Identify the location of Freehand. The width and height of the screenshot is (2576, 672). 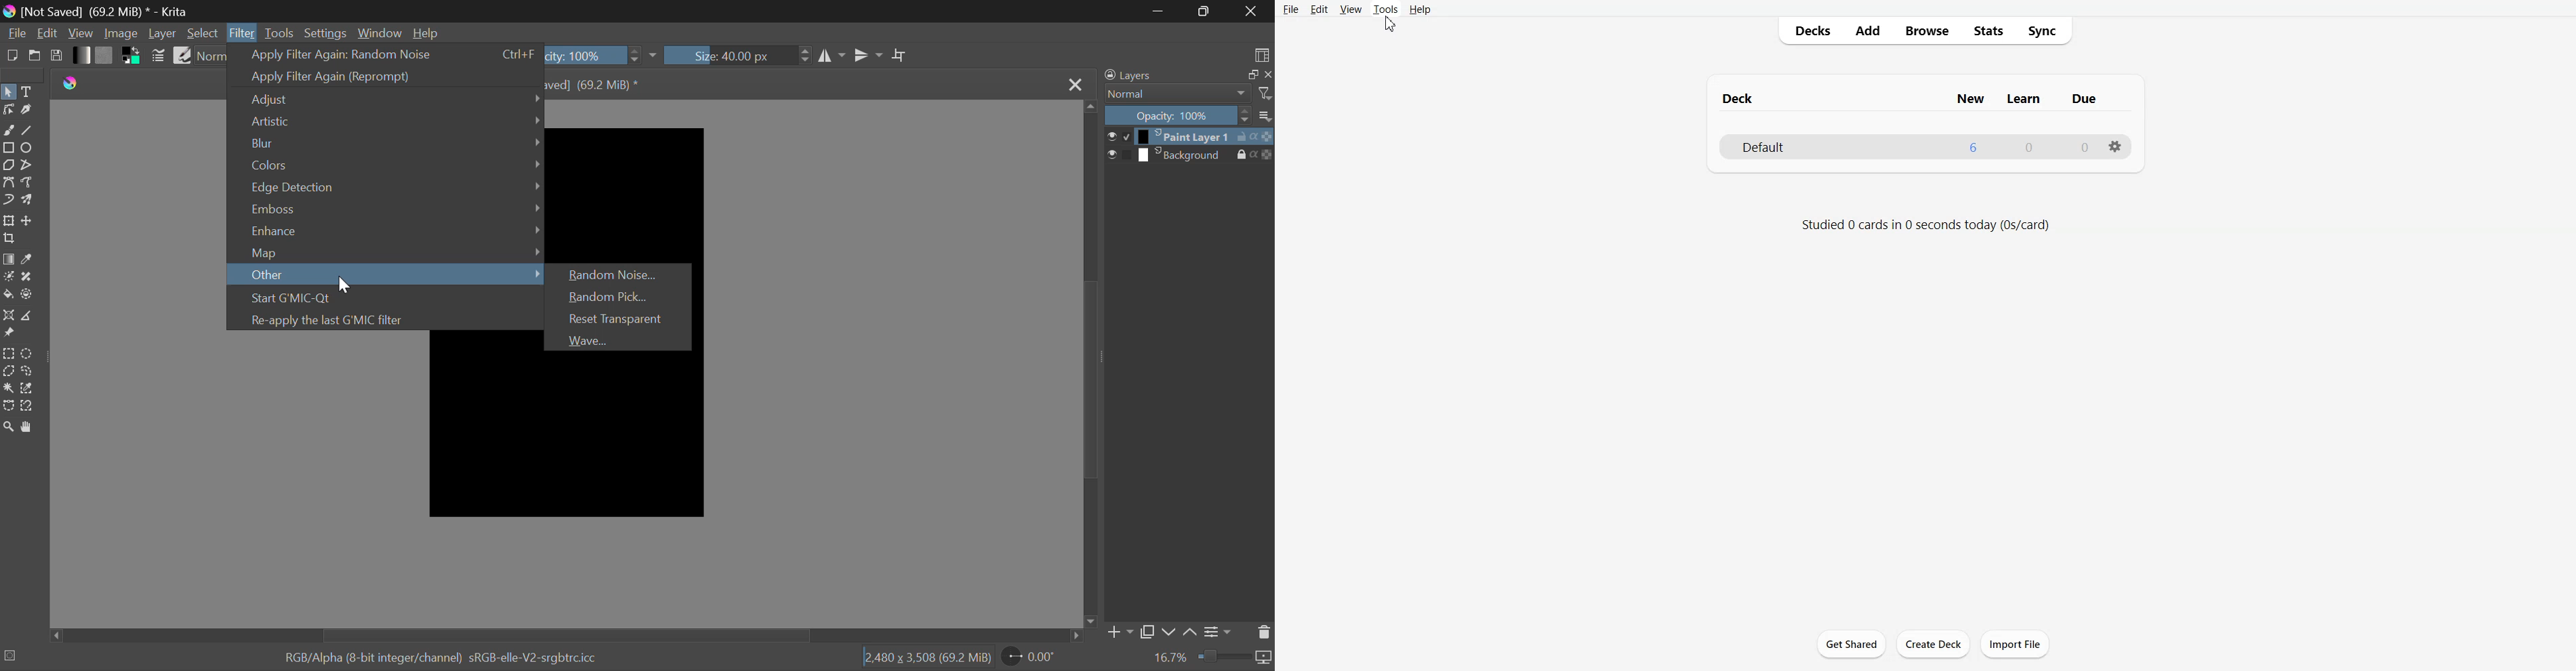
(8, 130).